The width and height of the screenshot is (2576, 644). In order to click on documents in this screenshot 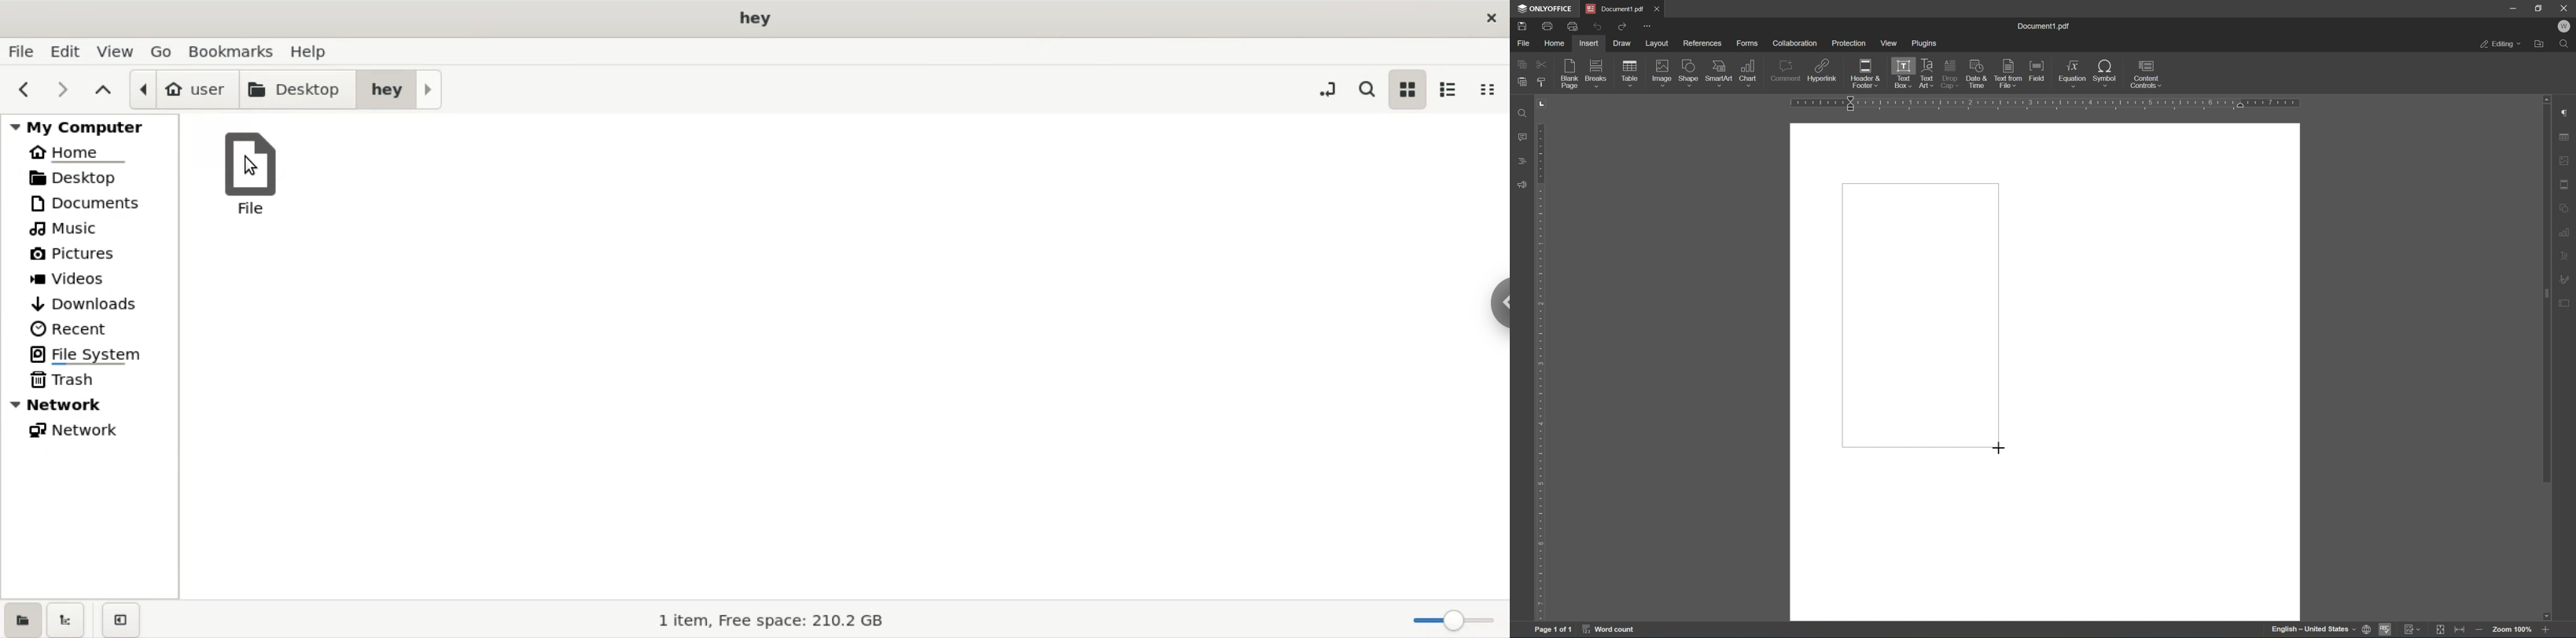, I will do `click(94, 204)`.